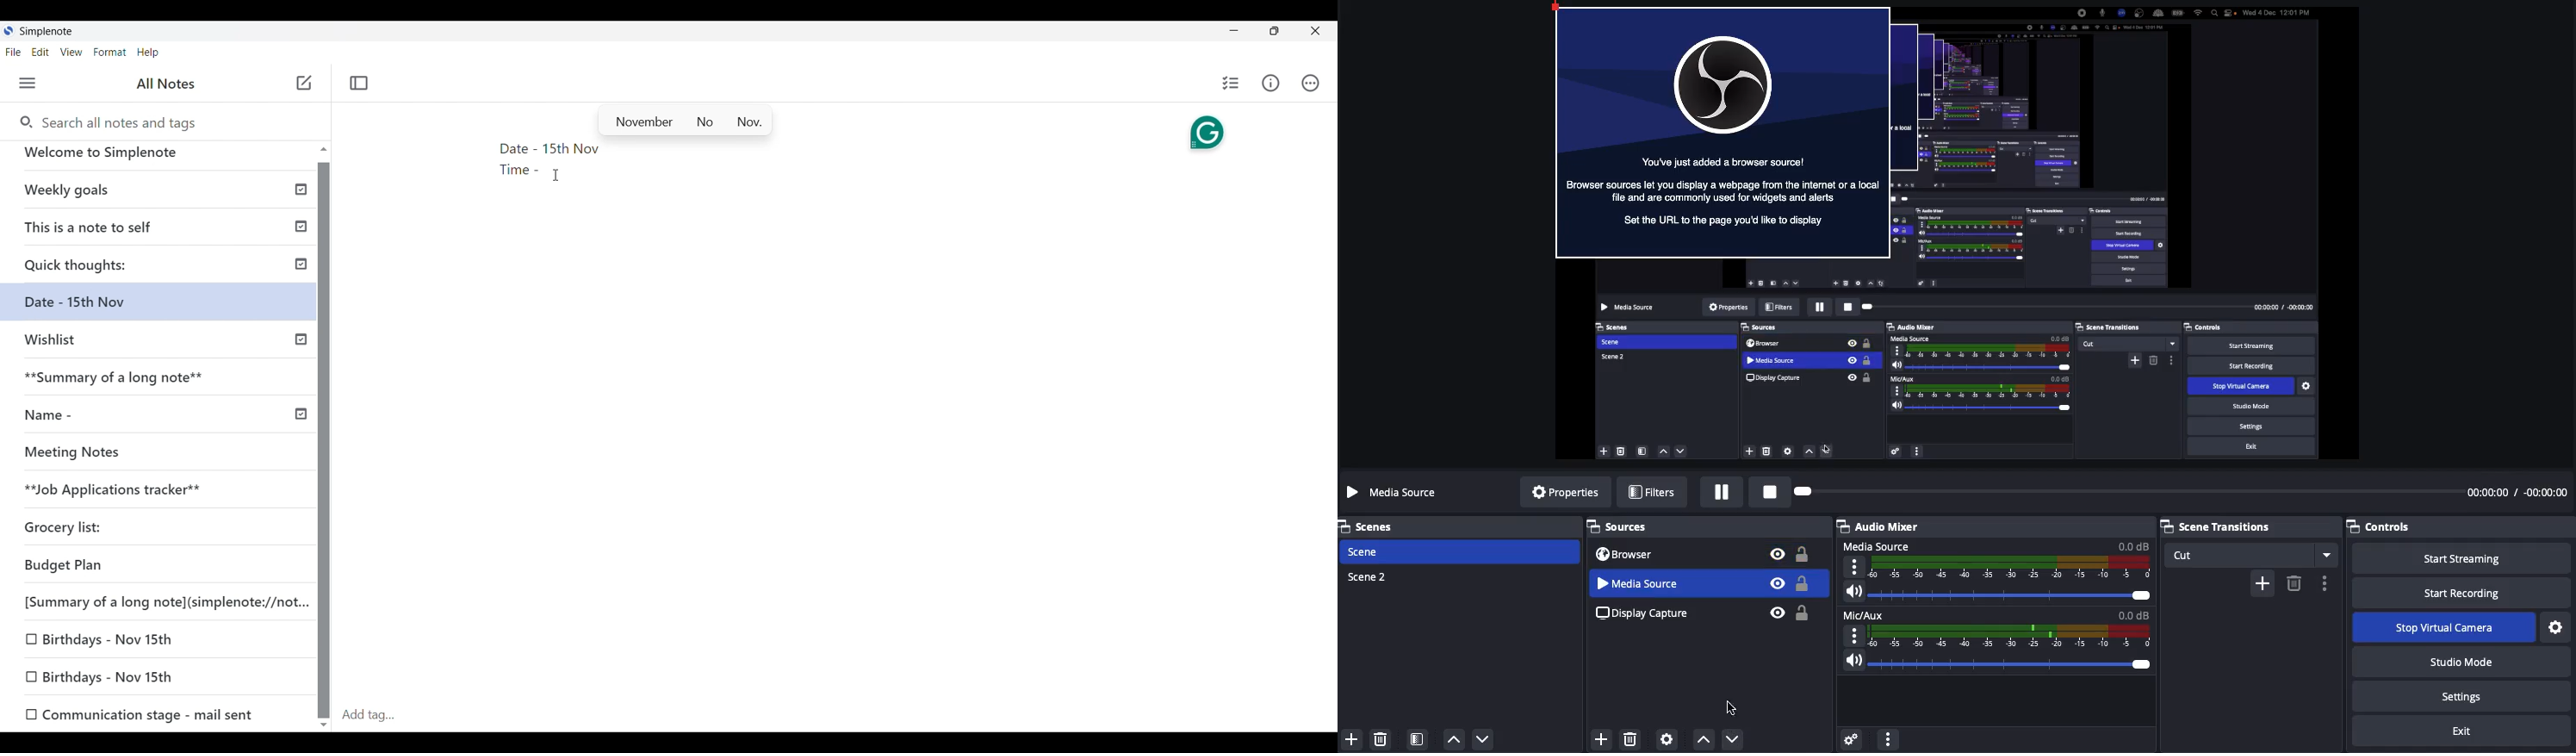  I want to click on Quick slide to top, so click(324, 149).